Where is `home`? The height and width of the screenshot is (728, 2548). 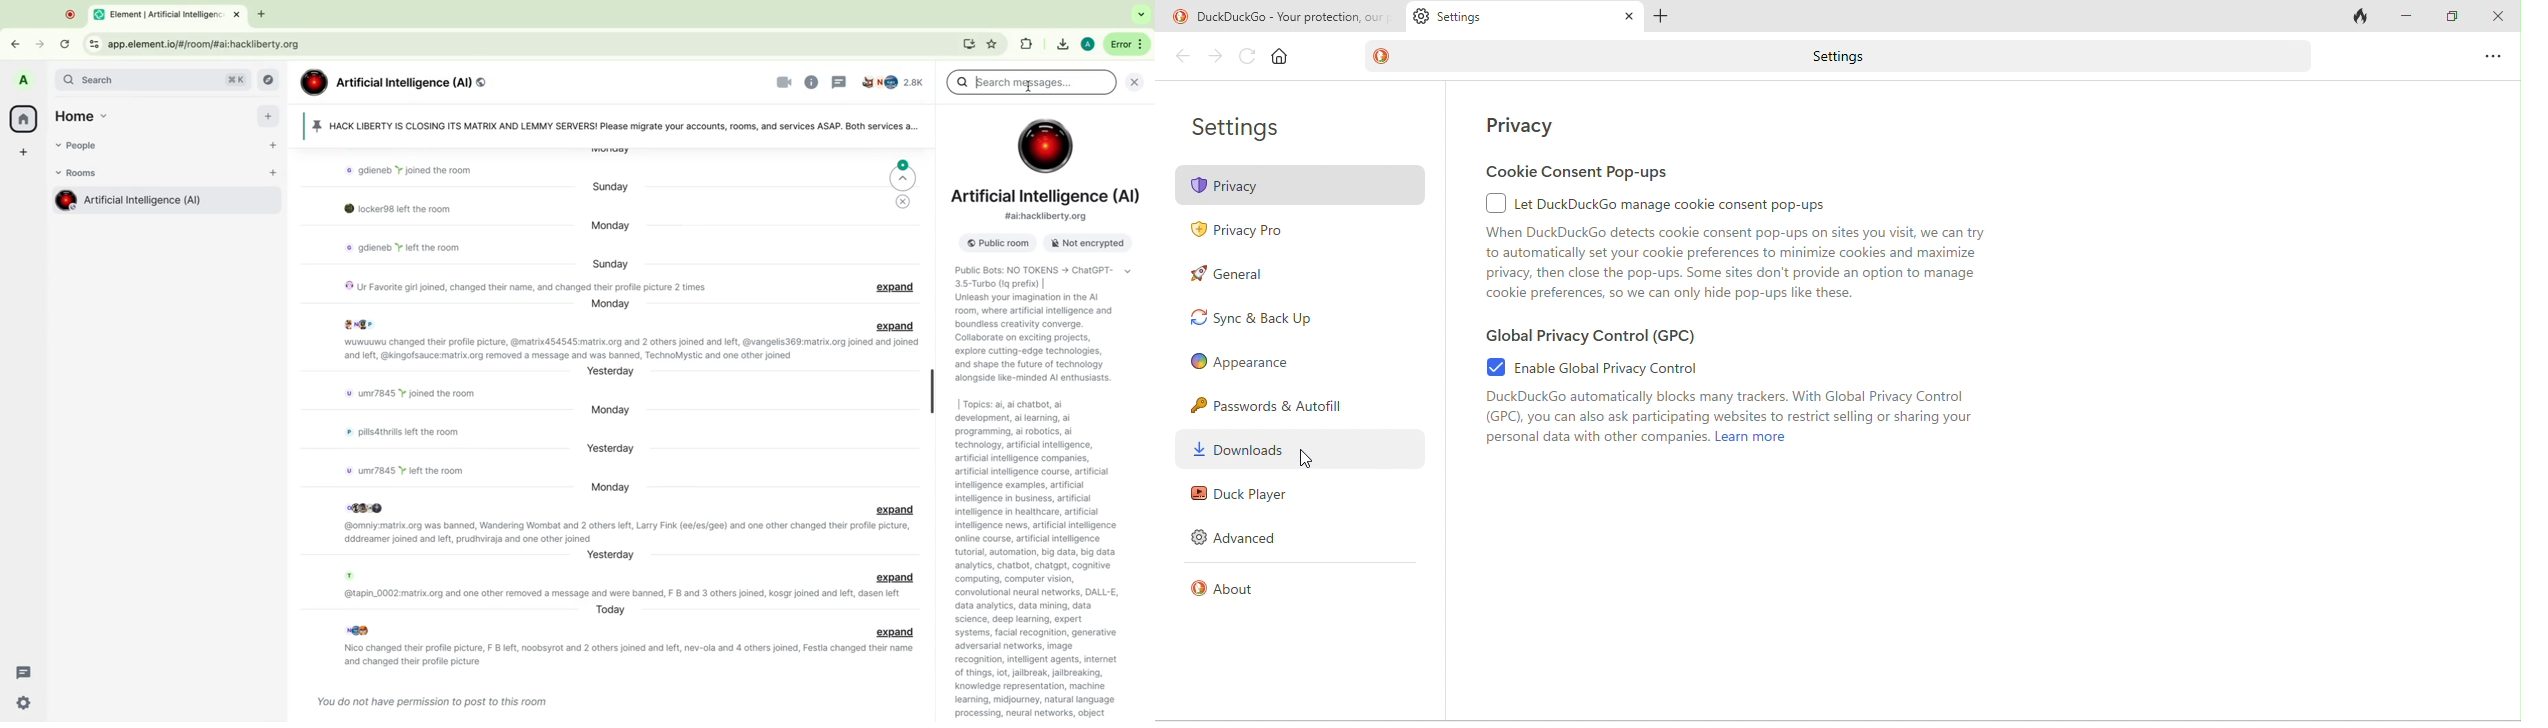
home is located at coordinates (23, 118).